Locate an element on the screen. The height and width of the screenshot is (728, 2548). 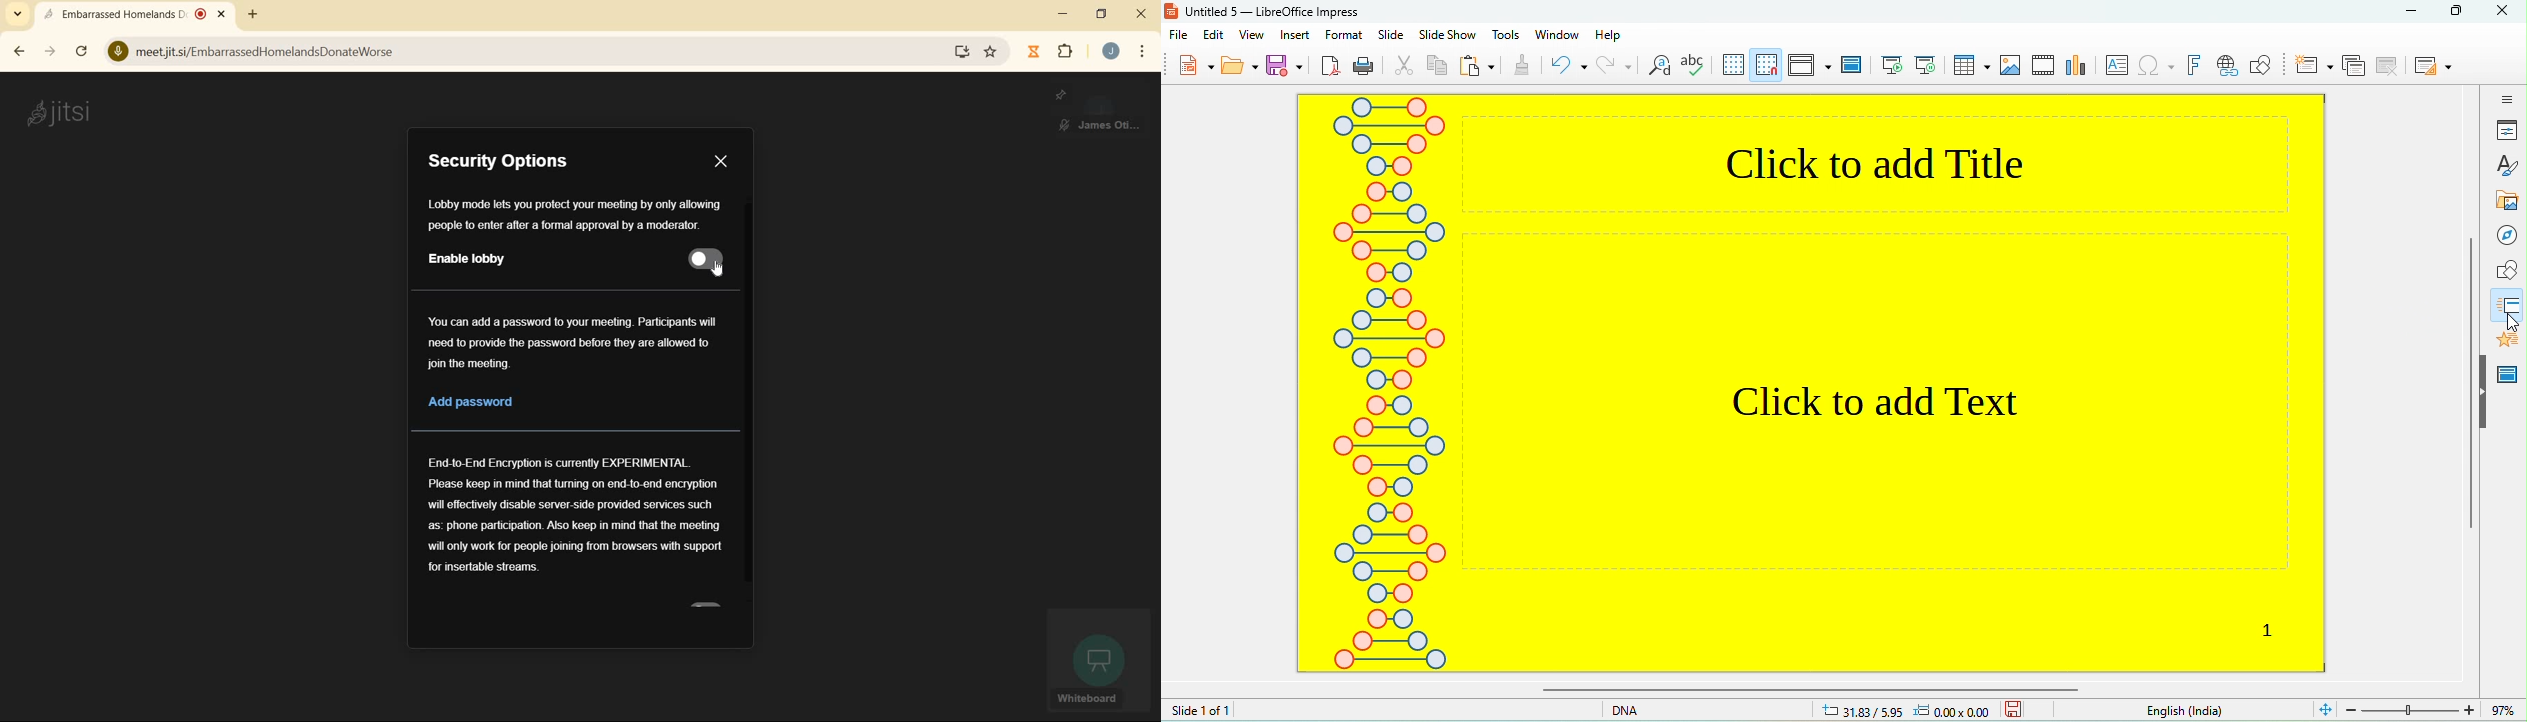
chart is located at coordinates (2076, 68).